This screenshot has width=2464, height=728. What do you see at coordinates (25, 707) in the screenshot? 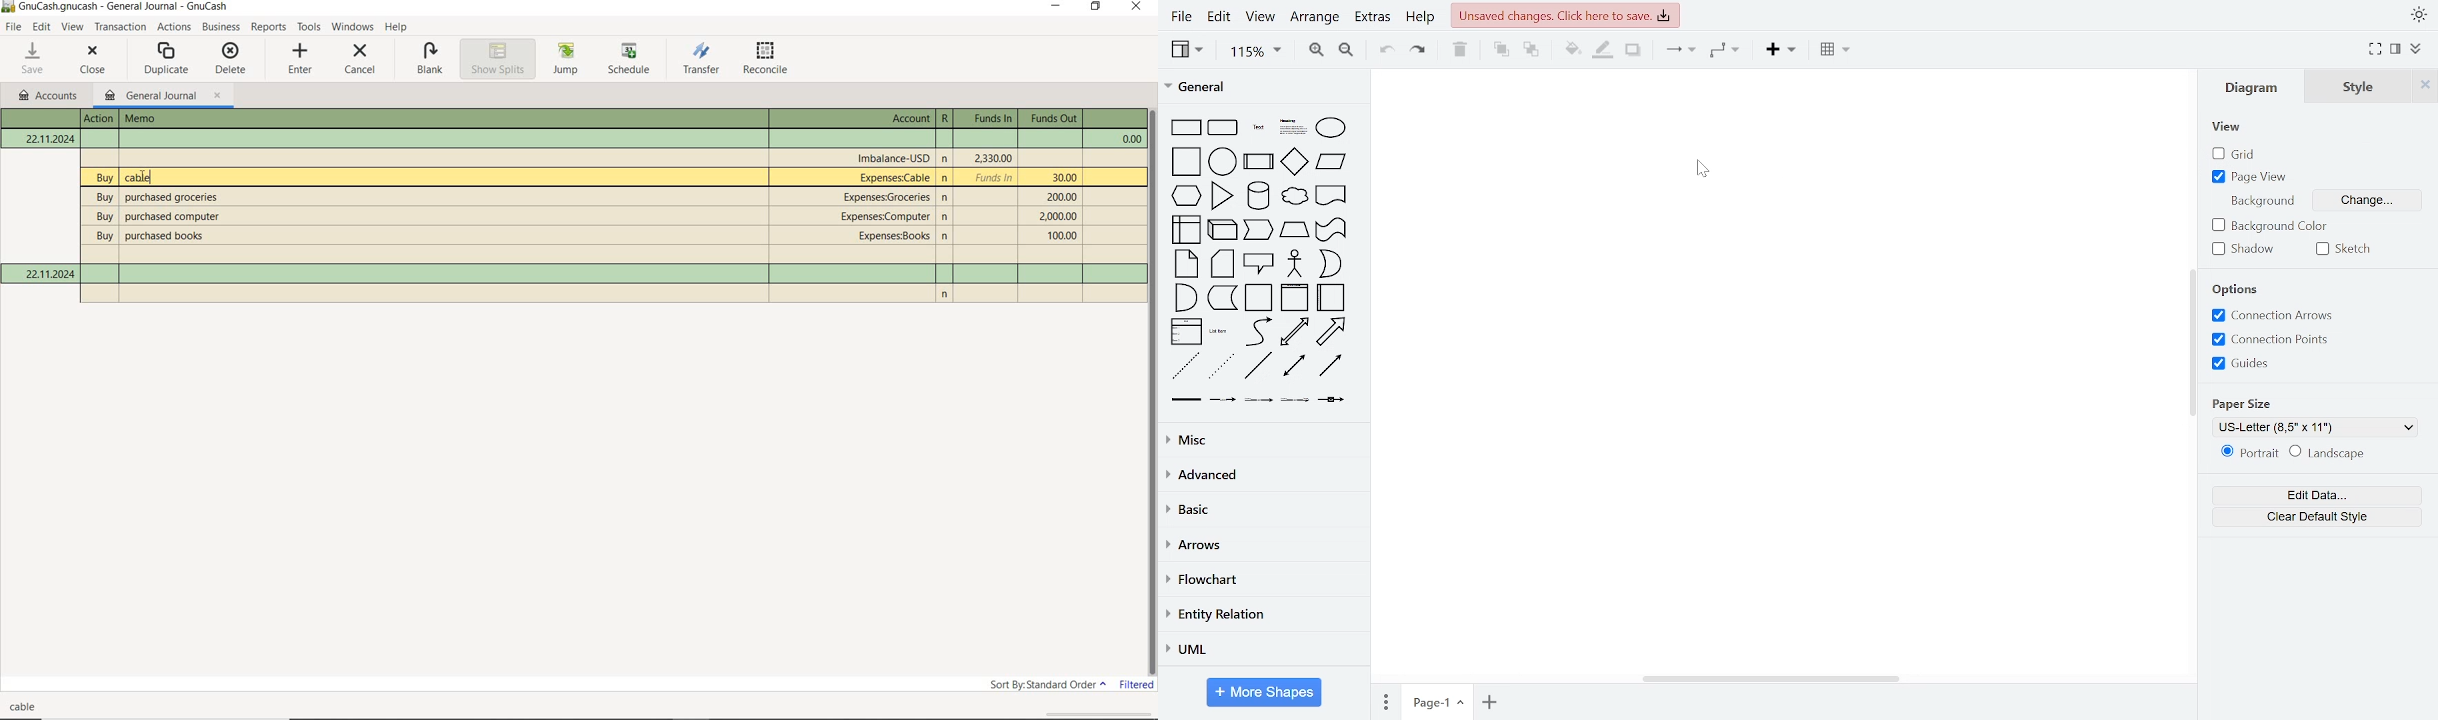
I see `Text` at bounding box center [25, 707].